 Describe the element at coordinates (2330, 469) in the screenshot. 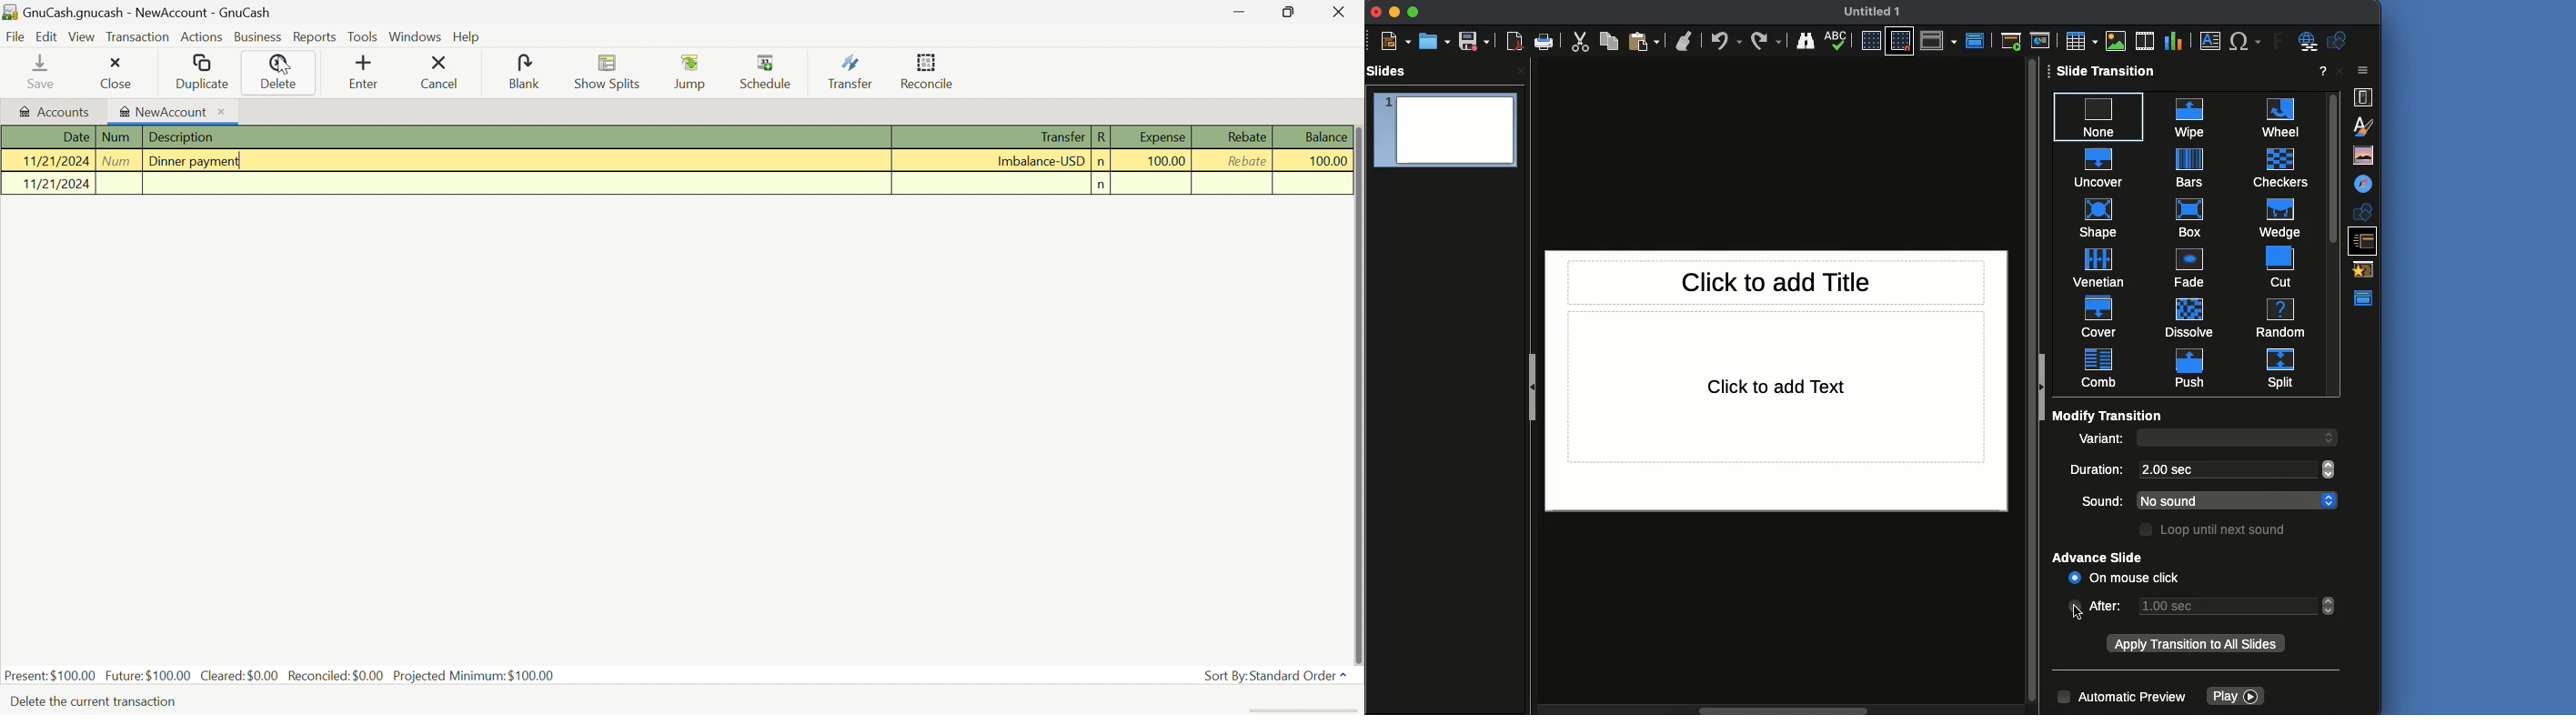

I see `scroll` at that location.